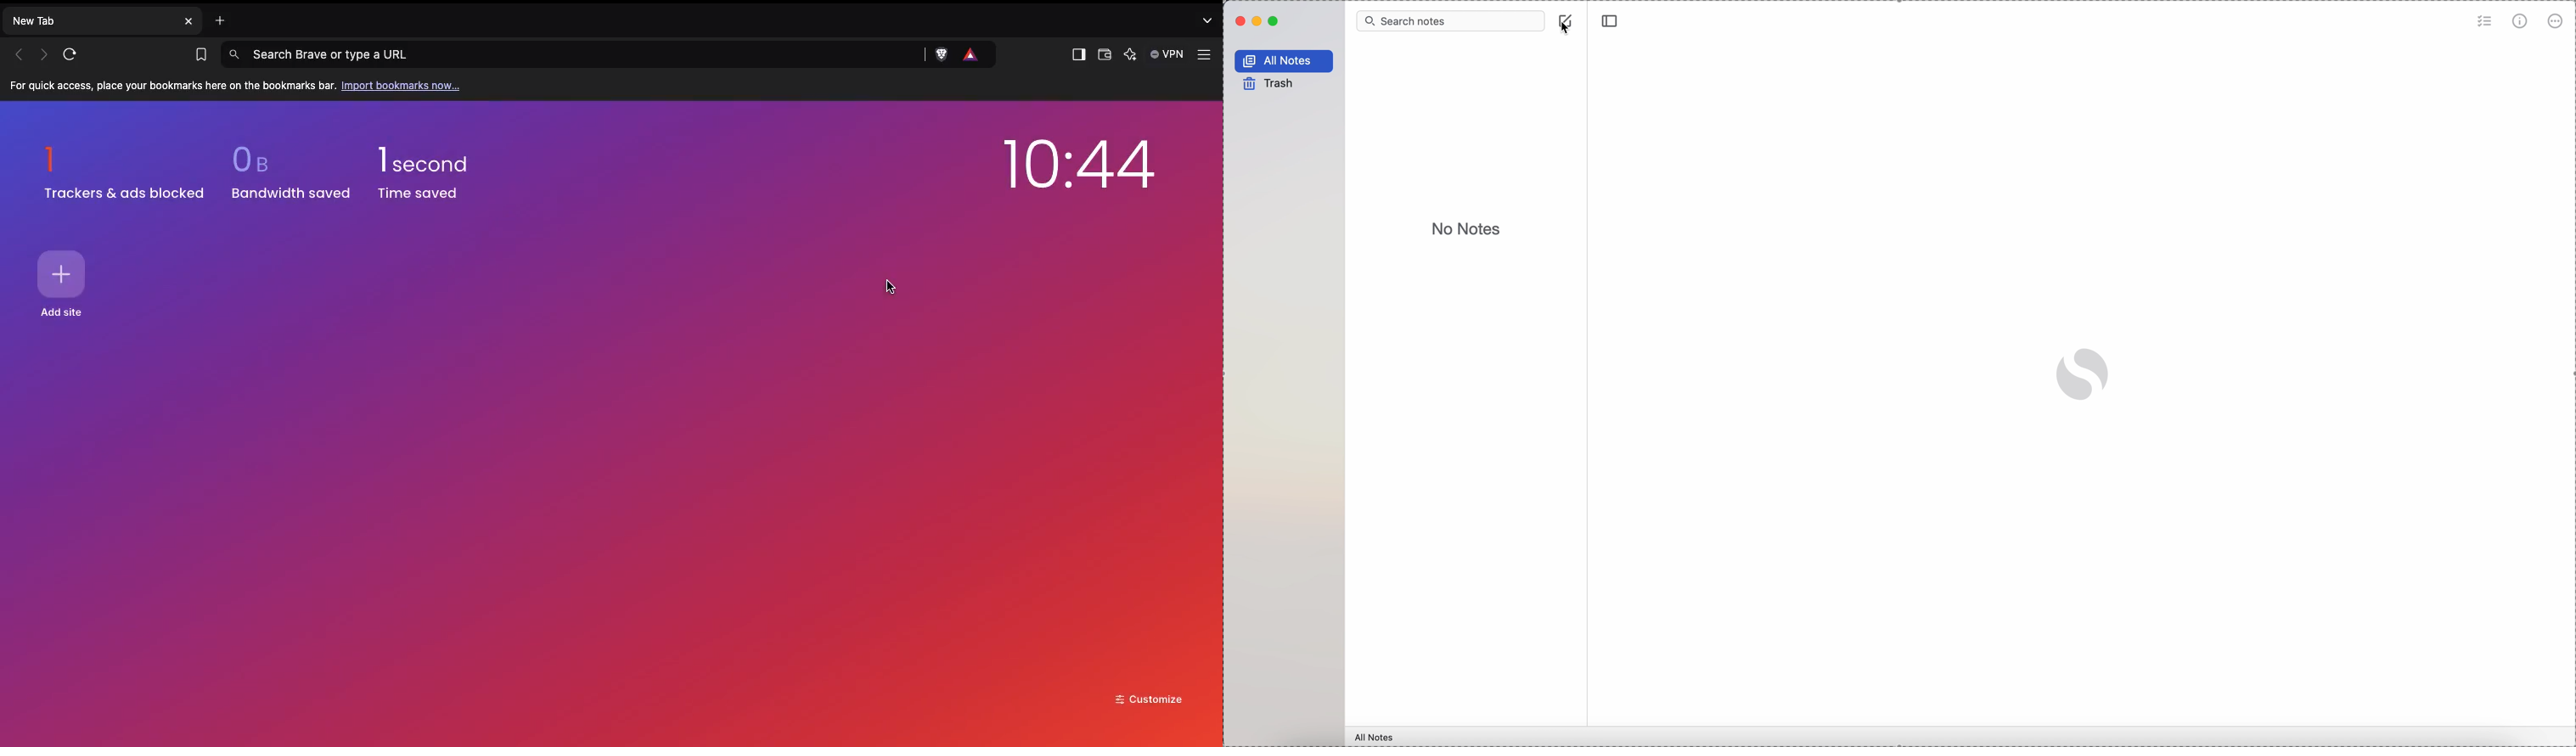 The width and height of the screenshot is (2576, 756). I want to click on Close new tab, so click(188, 21).